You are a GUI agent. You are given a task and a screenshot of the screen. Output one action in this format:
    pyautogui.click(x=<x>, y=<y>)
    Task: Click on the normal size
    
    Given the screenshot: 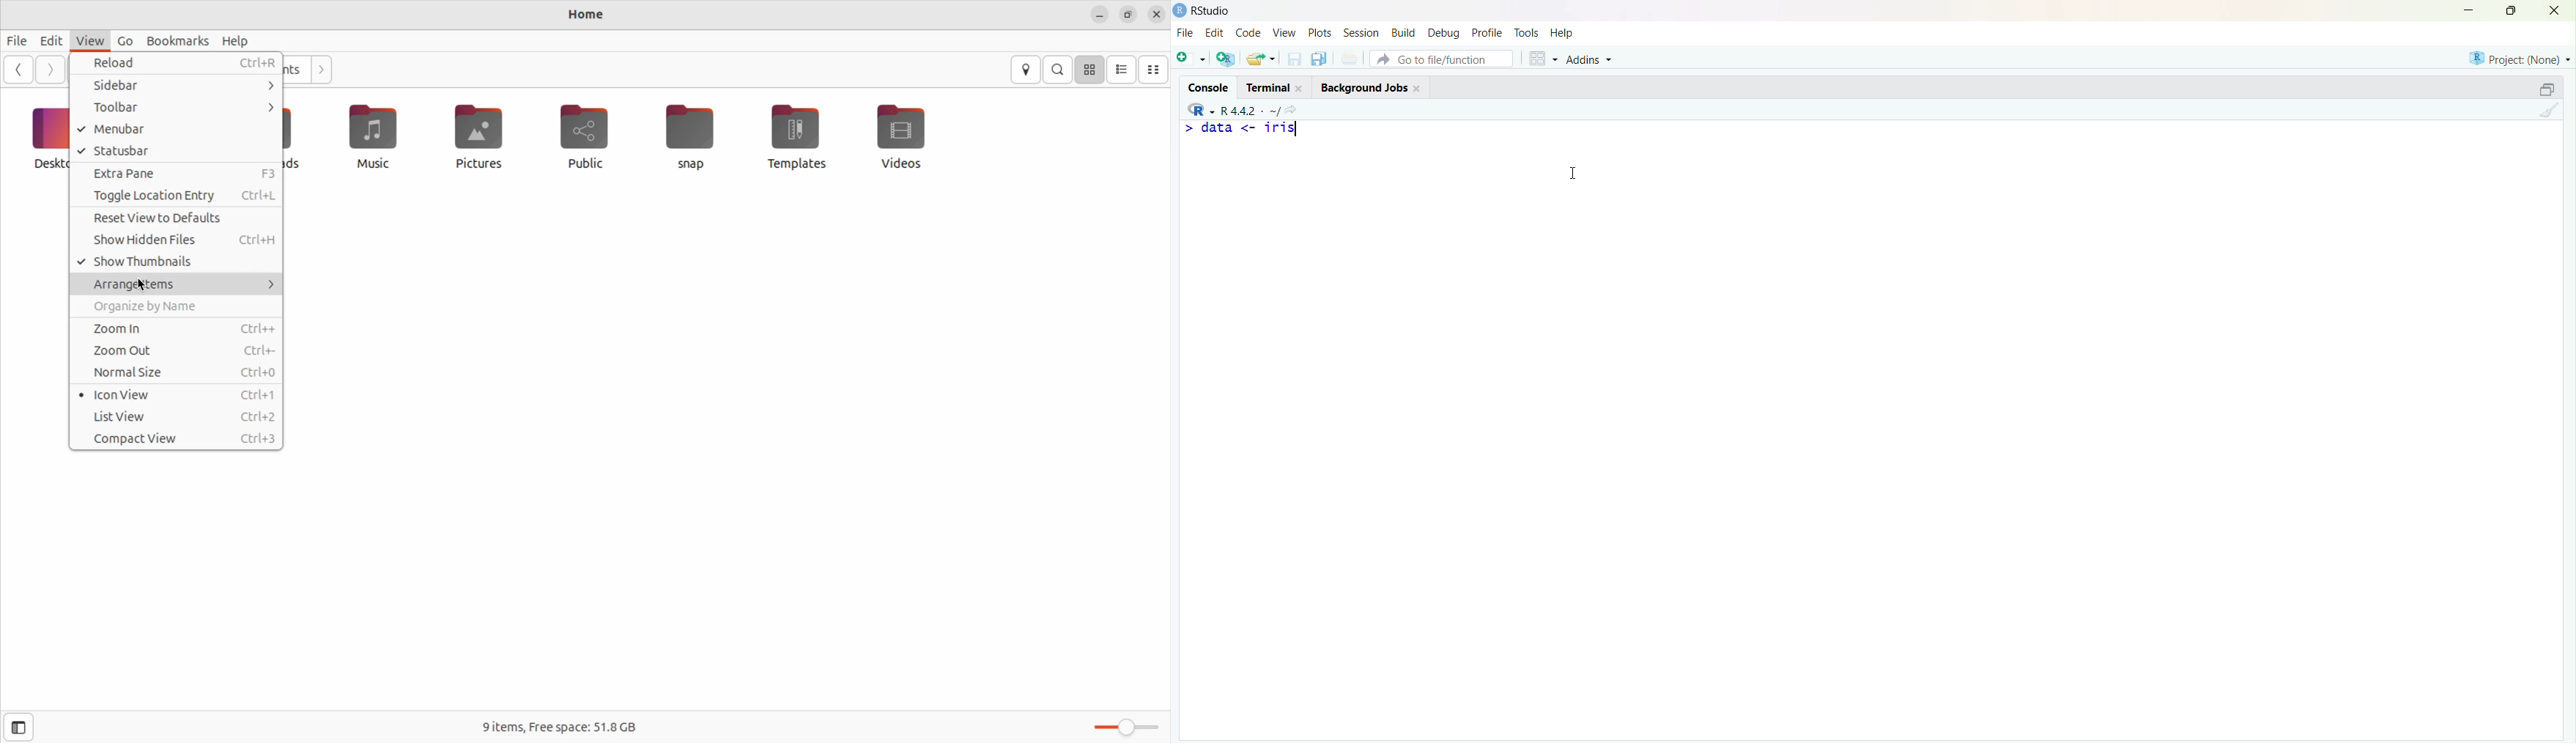 What is the action you would take?
    pyautogui.click(x=177, y=371)
    